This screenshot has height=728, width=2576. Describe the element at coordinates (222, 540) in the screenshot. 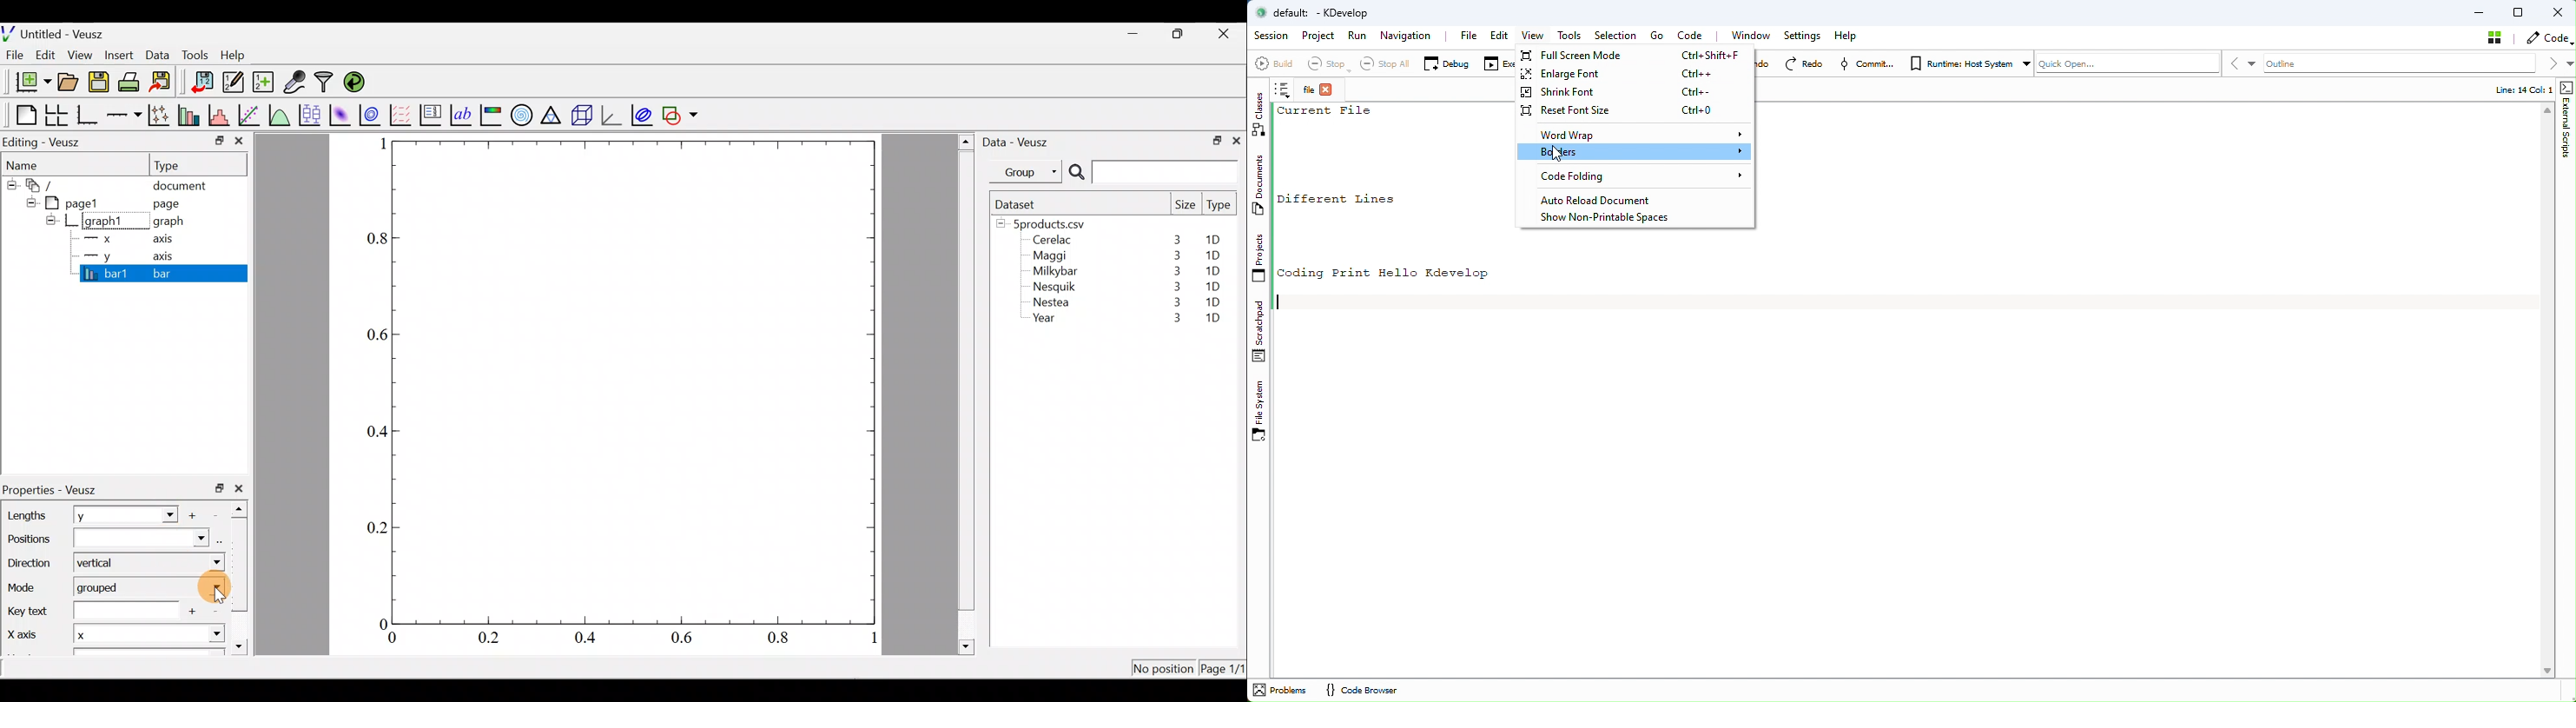

I see `select using dataset browser` at that location.